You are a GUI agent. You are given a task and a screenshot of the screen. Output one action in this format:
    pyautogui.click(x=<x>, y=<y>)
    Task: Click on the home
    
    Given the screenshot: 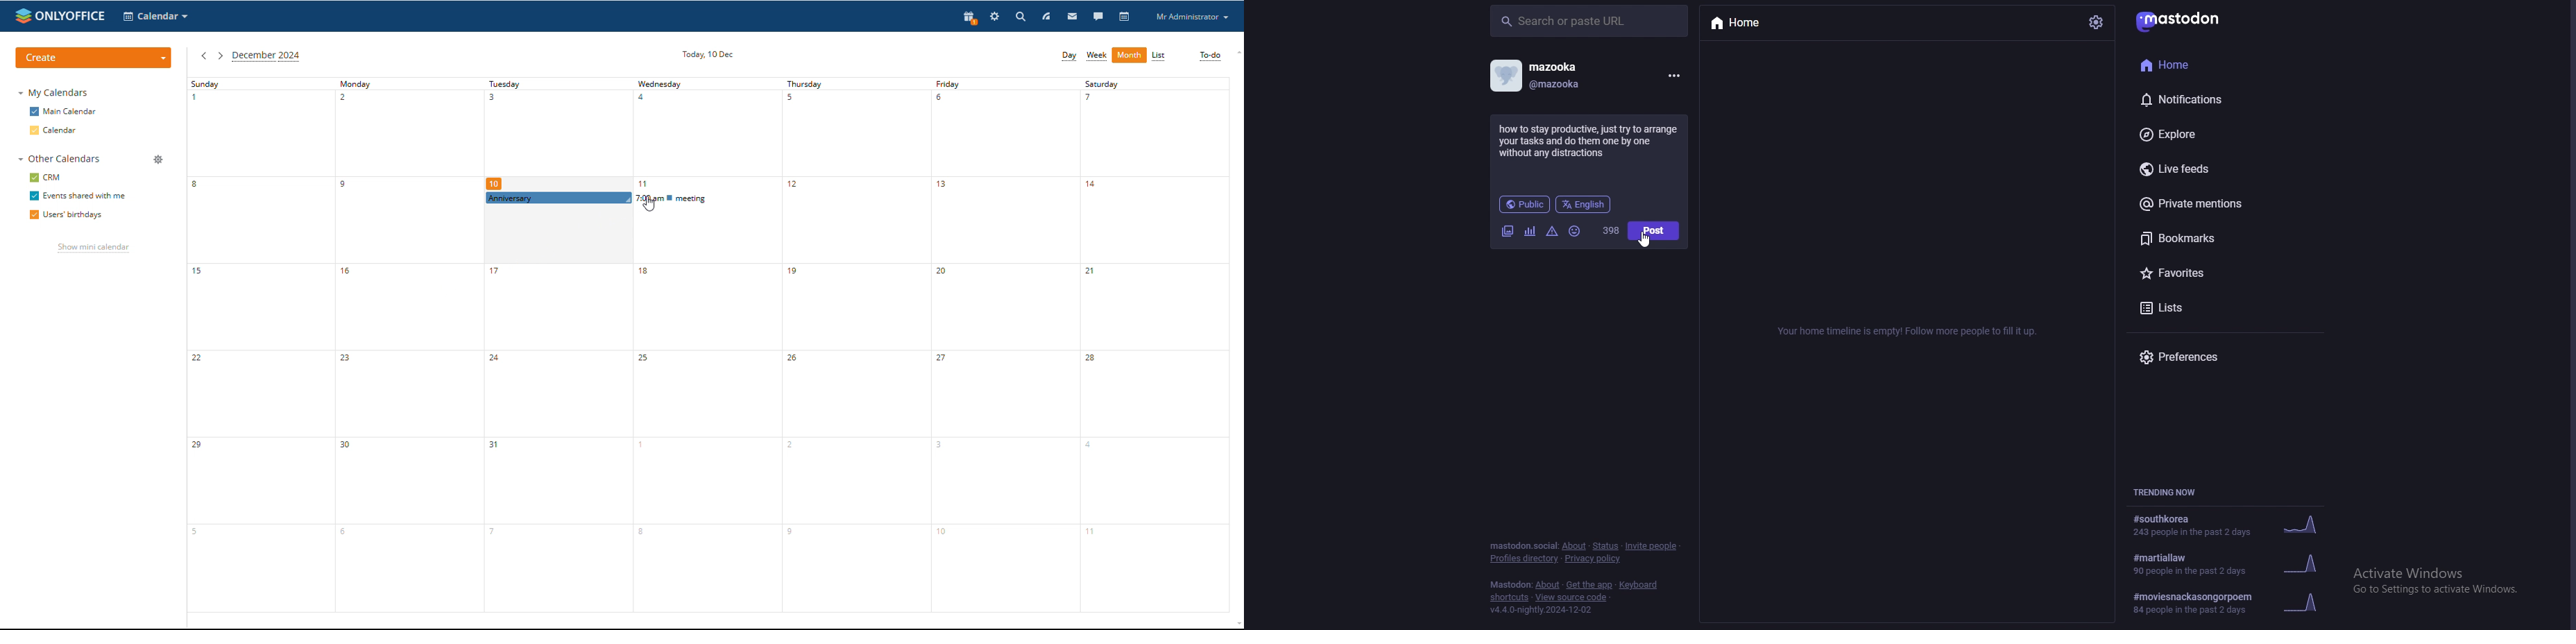 What is the action you would take?
    pyautogui.click(x=1750, y=24)
    